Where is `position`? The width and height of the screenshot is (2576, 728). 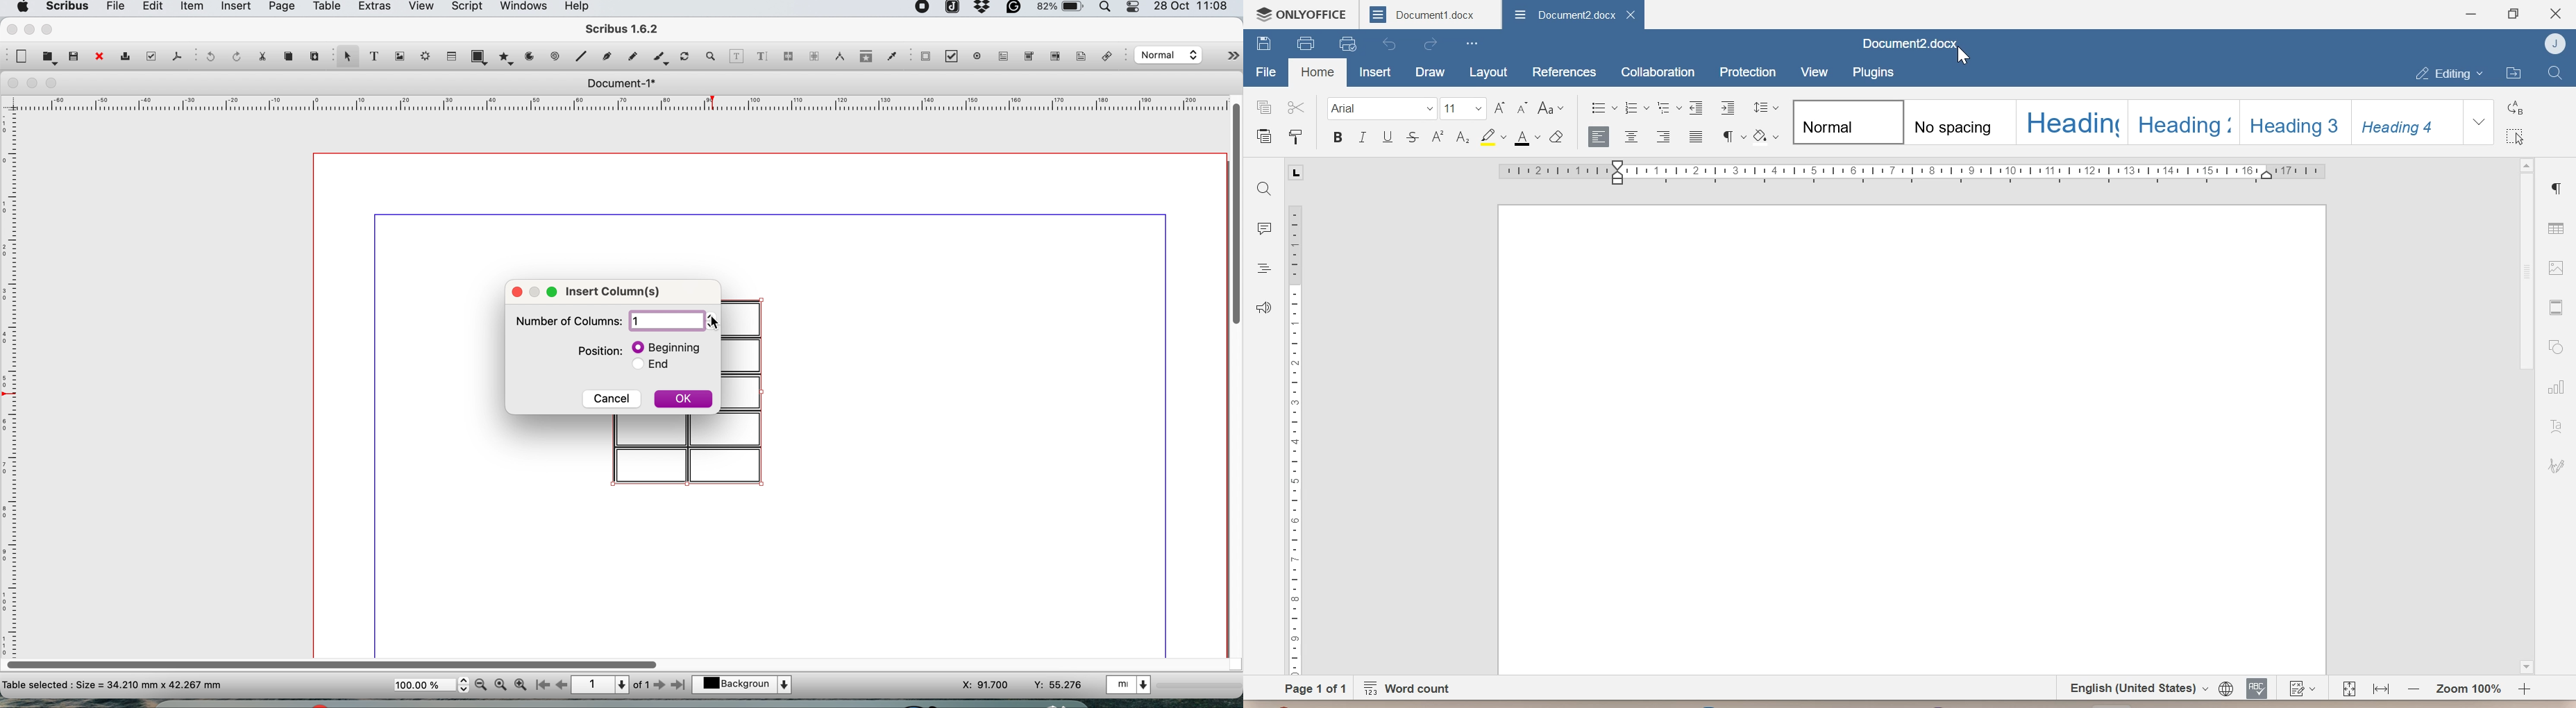
position is located at coordinates (592, 351).